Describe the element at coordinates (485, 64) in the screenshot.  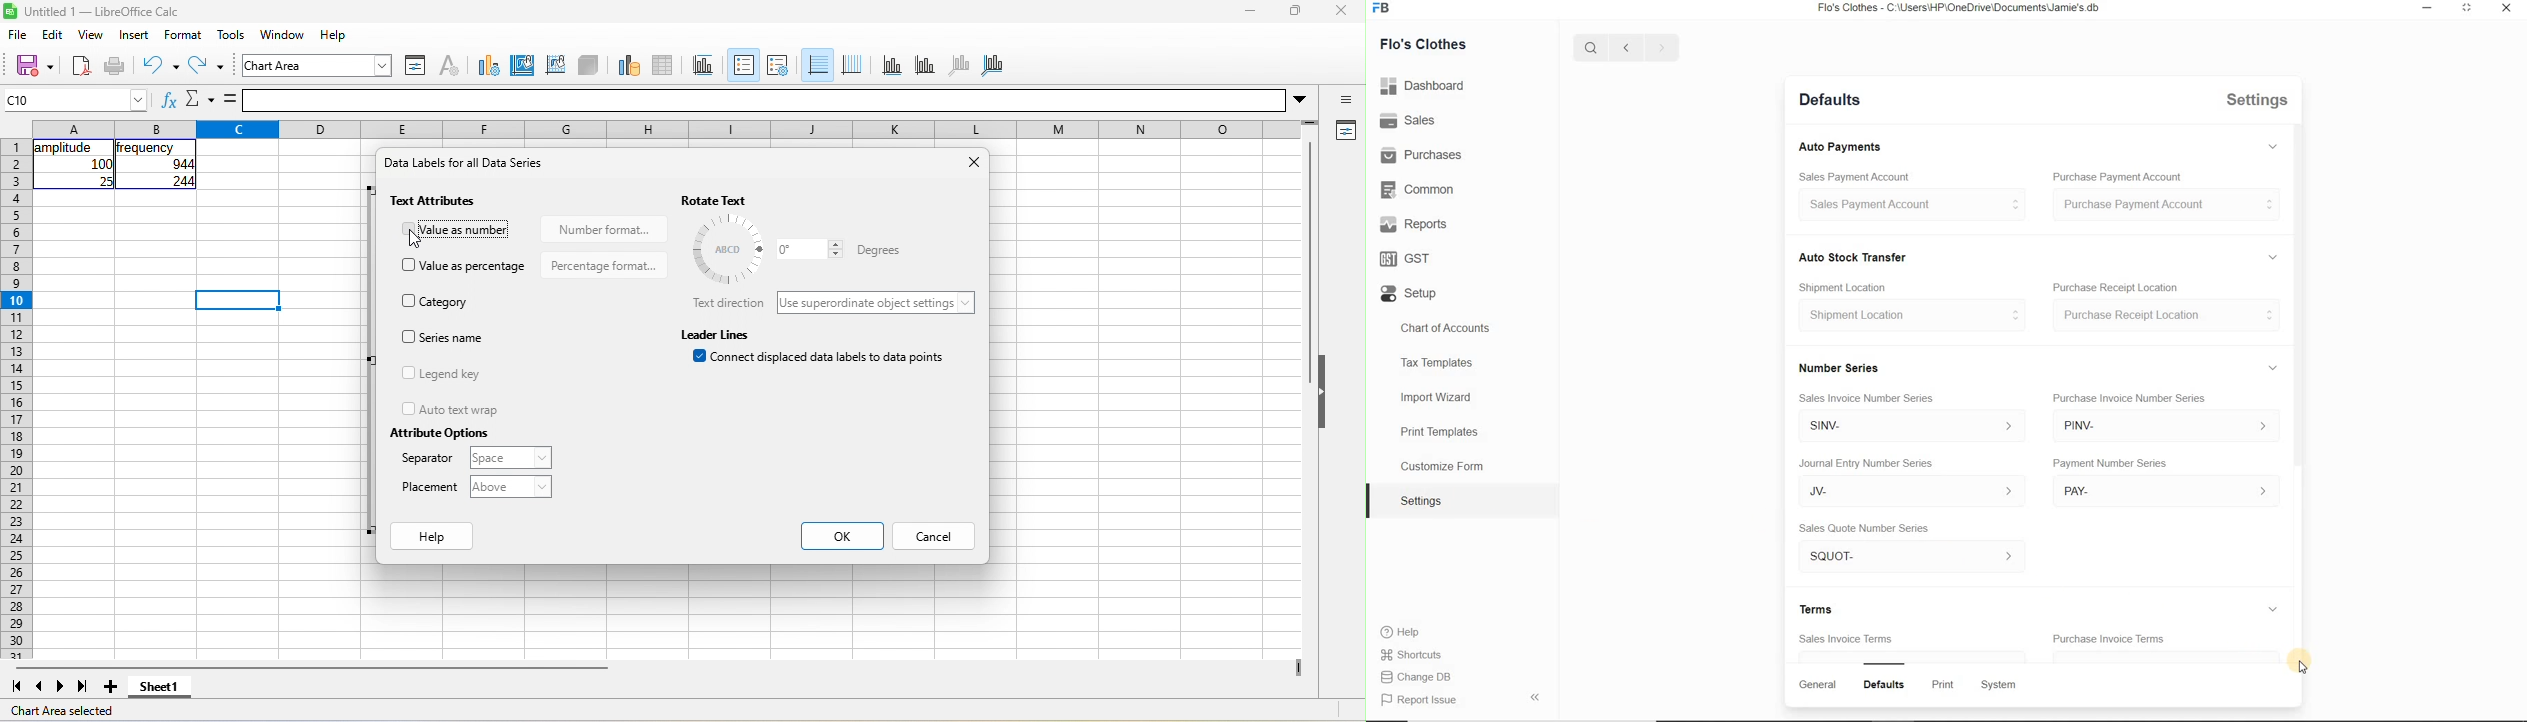
I see `chart type` at that location.